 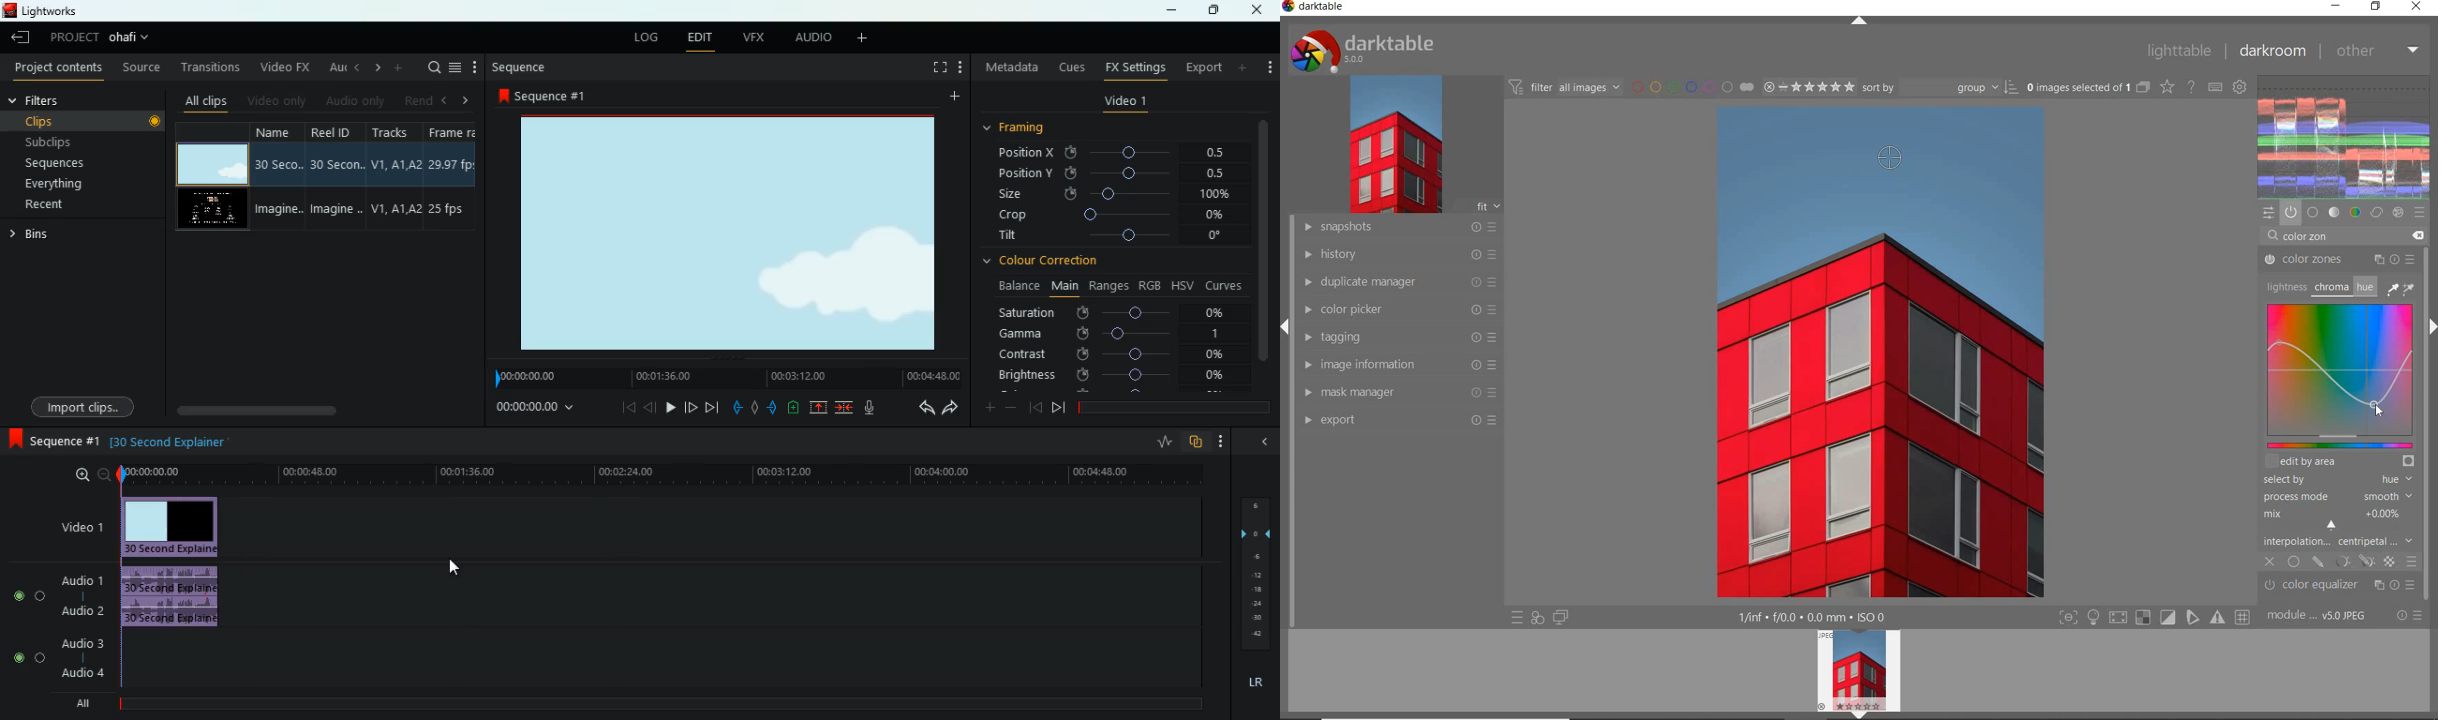 I want to click on video, so click(x=174, y=527).